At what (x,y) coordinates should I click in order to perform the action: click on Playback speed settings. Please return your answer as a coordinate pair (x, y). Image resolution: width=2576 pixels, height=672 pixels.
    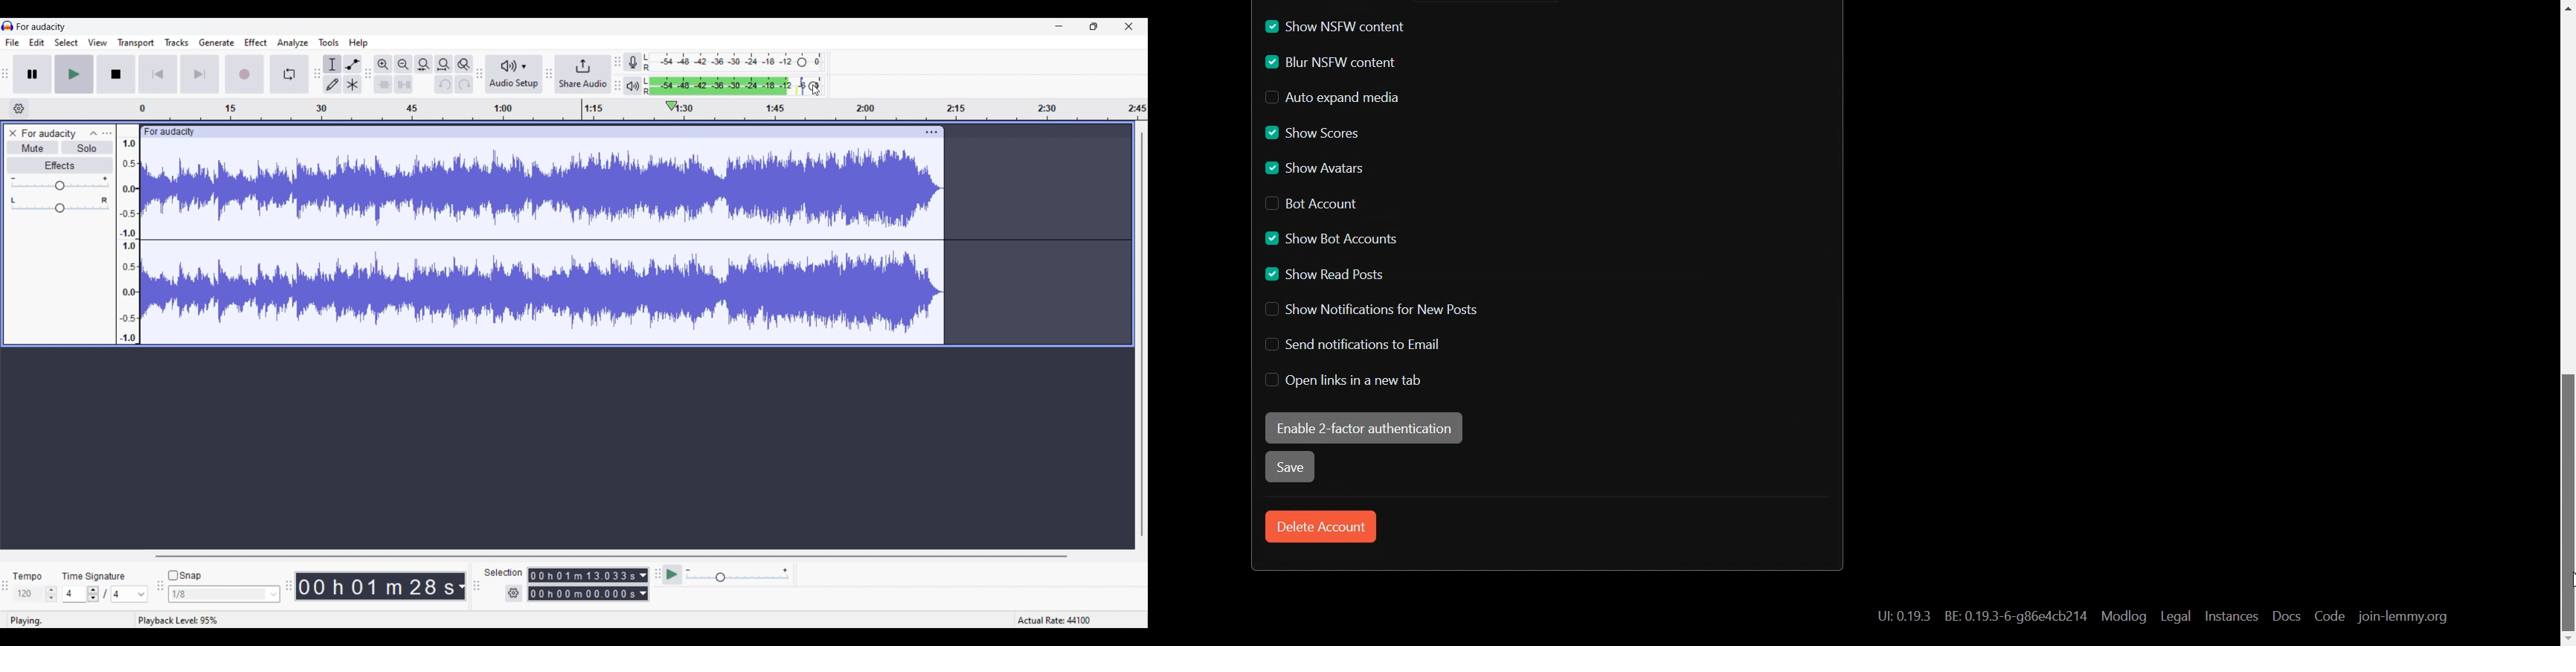
    Looking at the image, I should click on (739, 575).